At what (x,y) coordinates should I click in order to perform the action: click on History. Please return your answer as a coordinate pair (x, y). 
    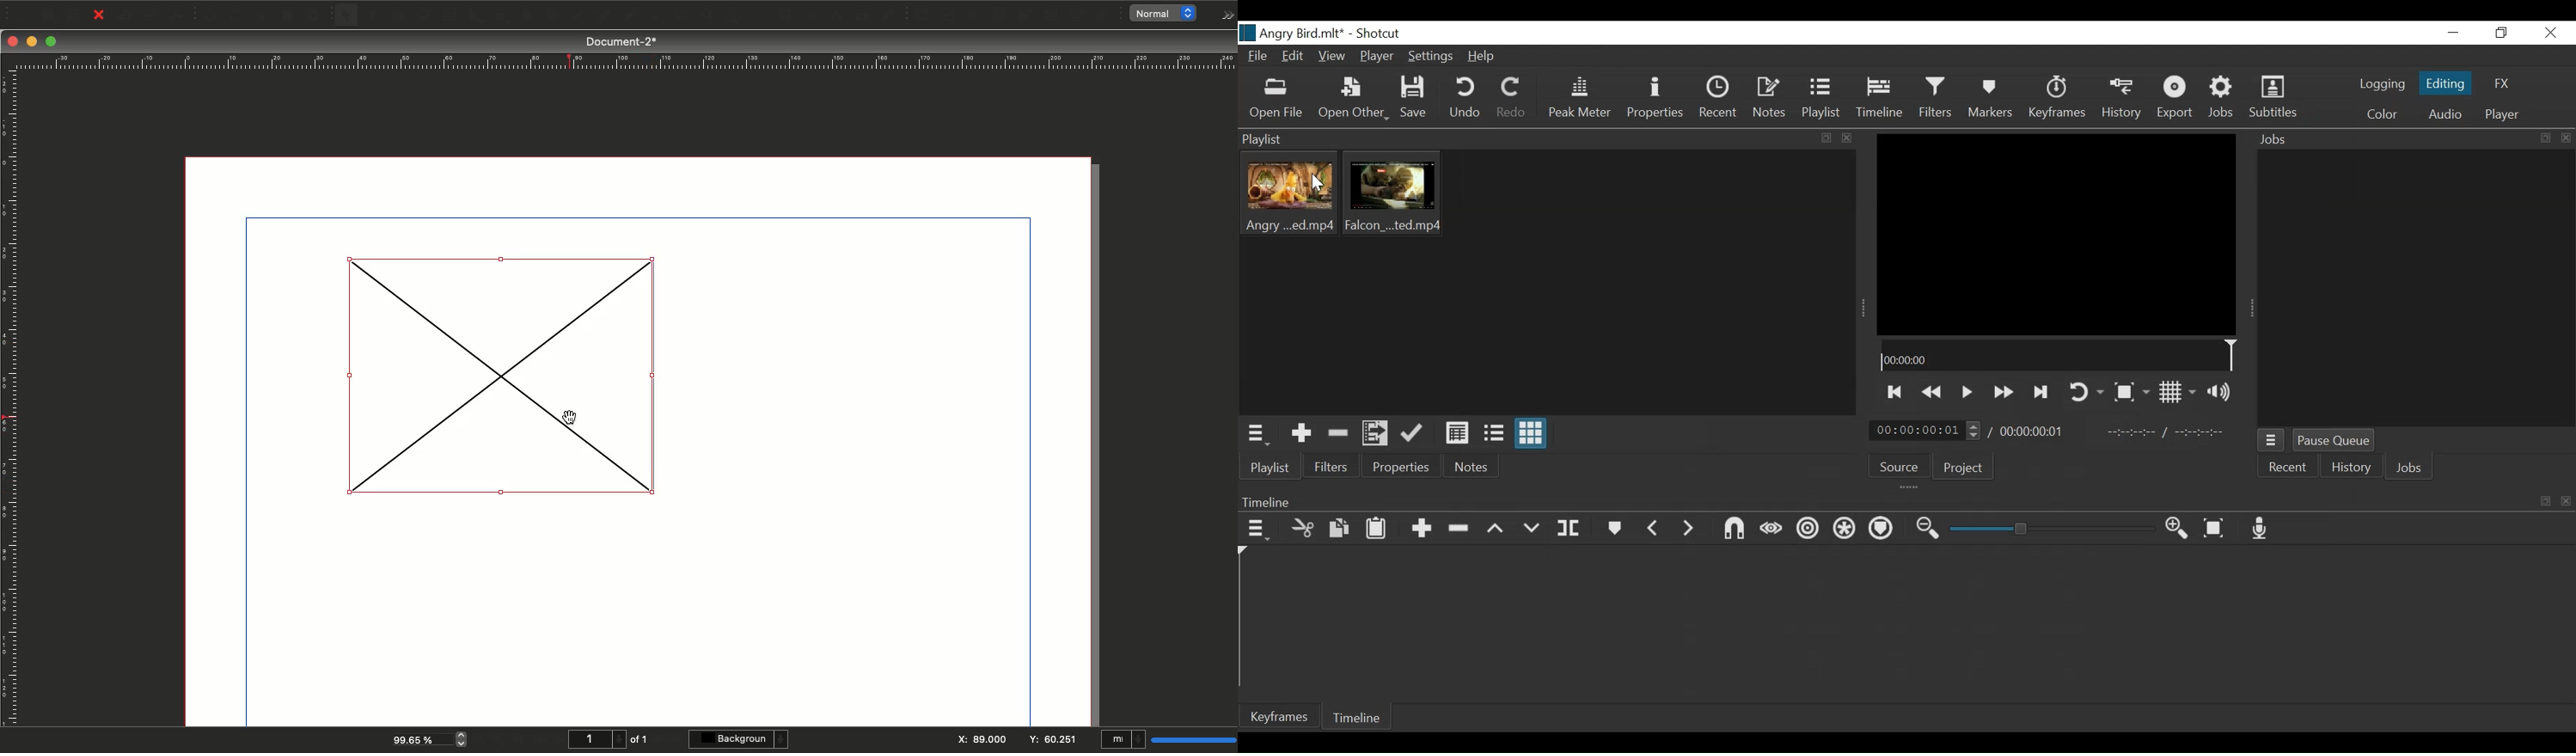
    Looking at the image, I should click on (2348, 469).